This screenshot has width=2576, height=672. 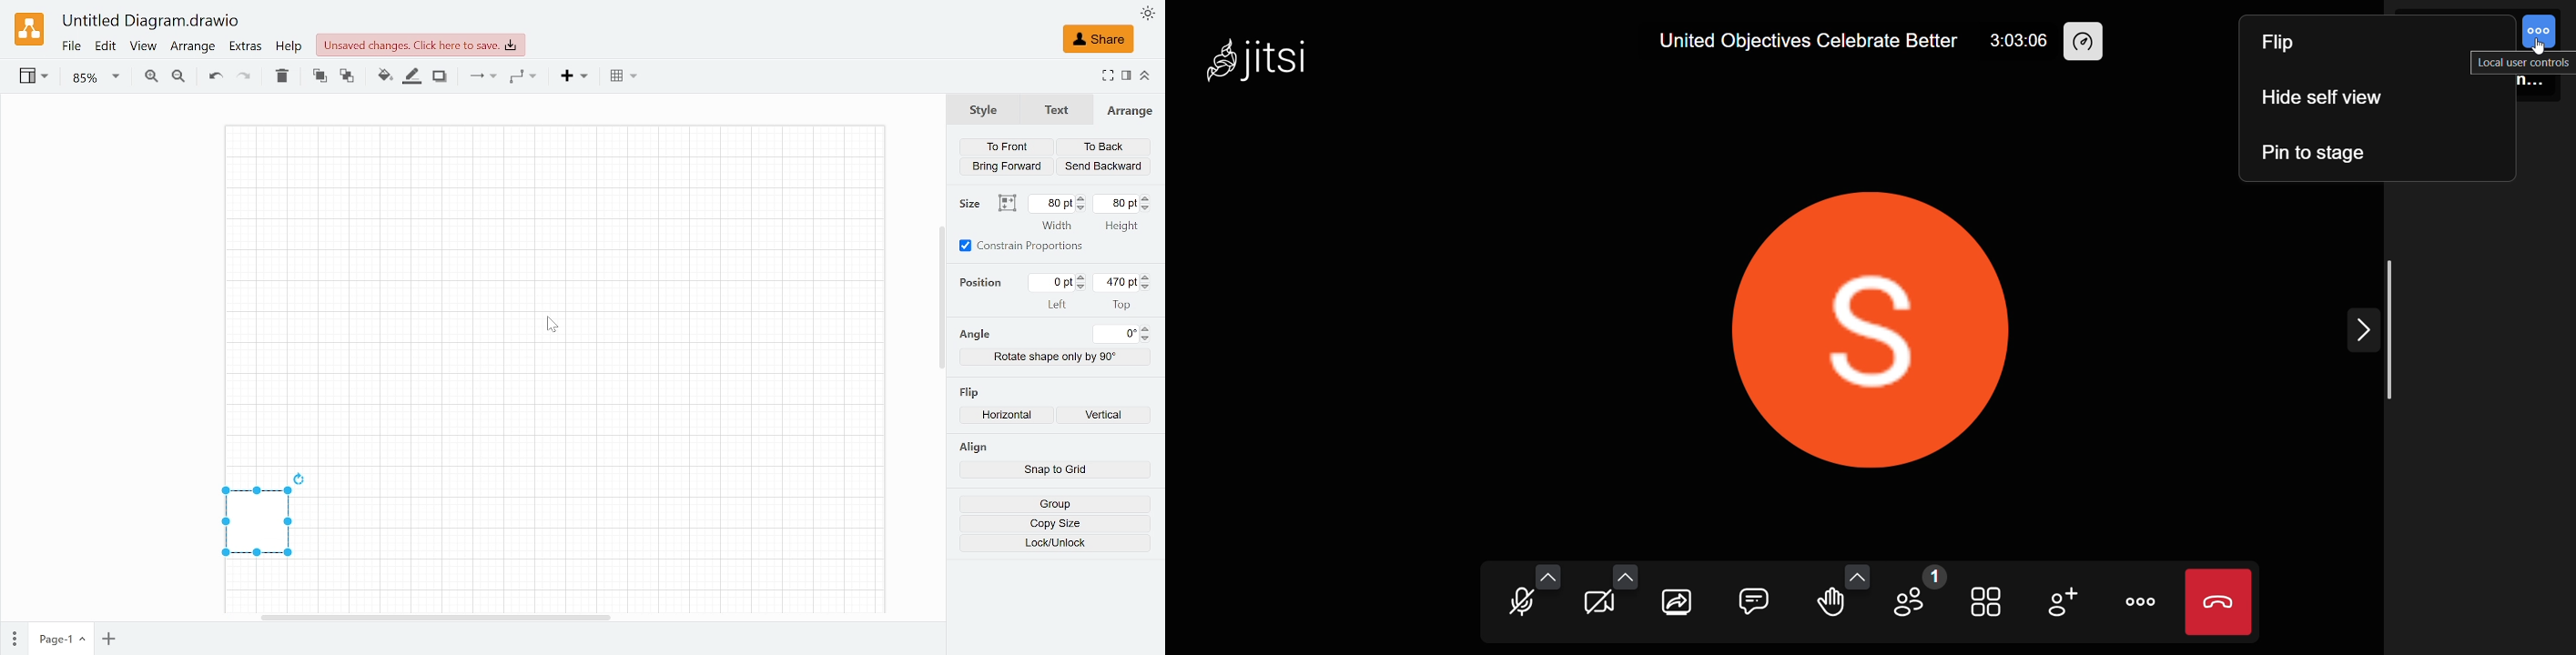 I want to click on screen share, so click(x=1678, y=602).